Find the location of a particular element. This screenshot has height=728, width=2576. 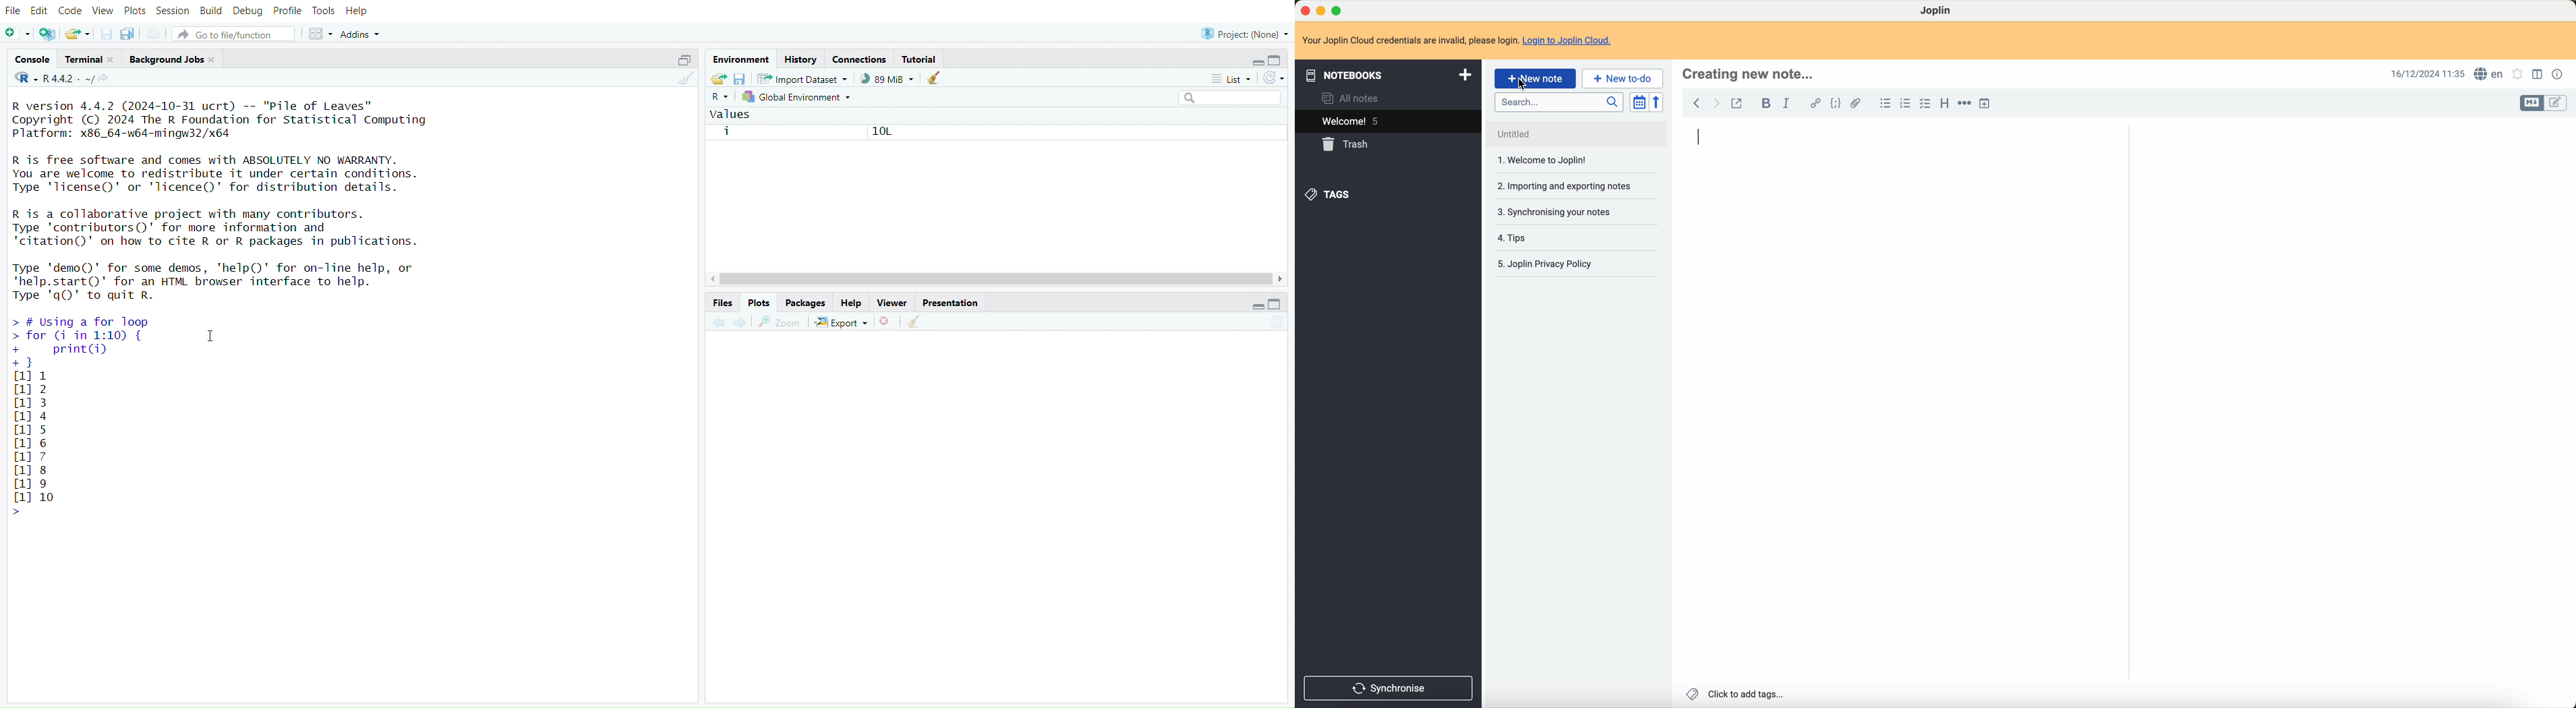

R 4.4.2 is located at coordinates (55, 78).